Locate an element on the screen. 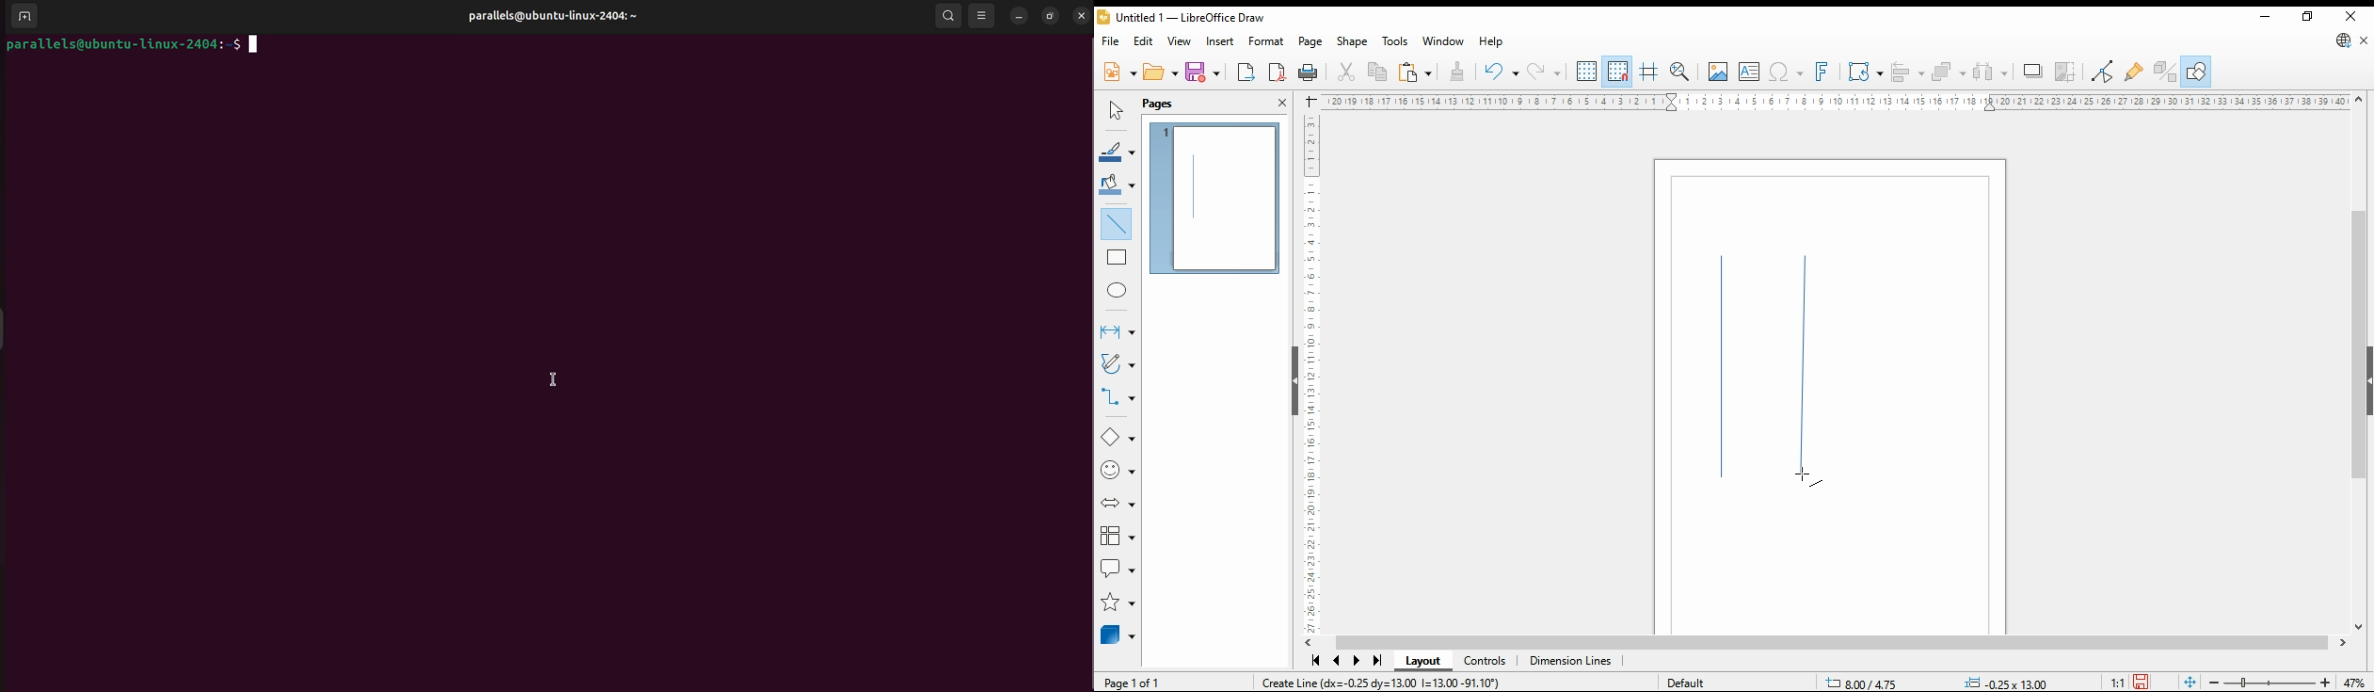  basic shapes is located at coordinates (1114, 438).